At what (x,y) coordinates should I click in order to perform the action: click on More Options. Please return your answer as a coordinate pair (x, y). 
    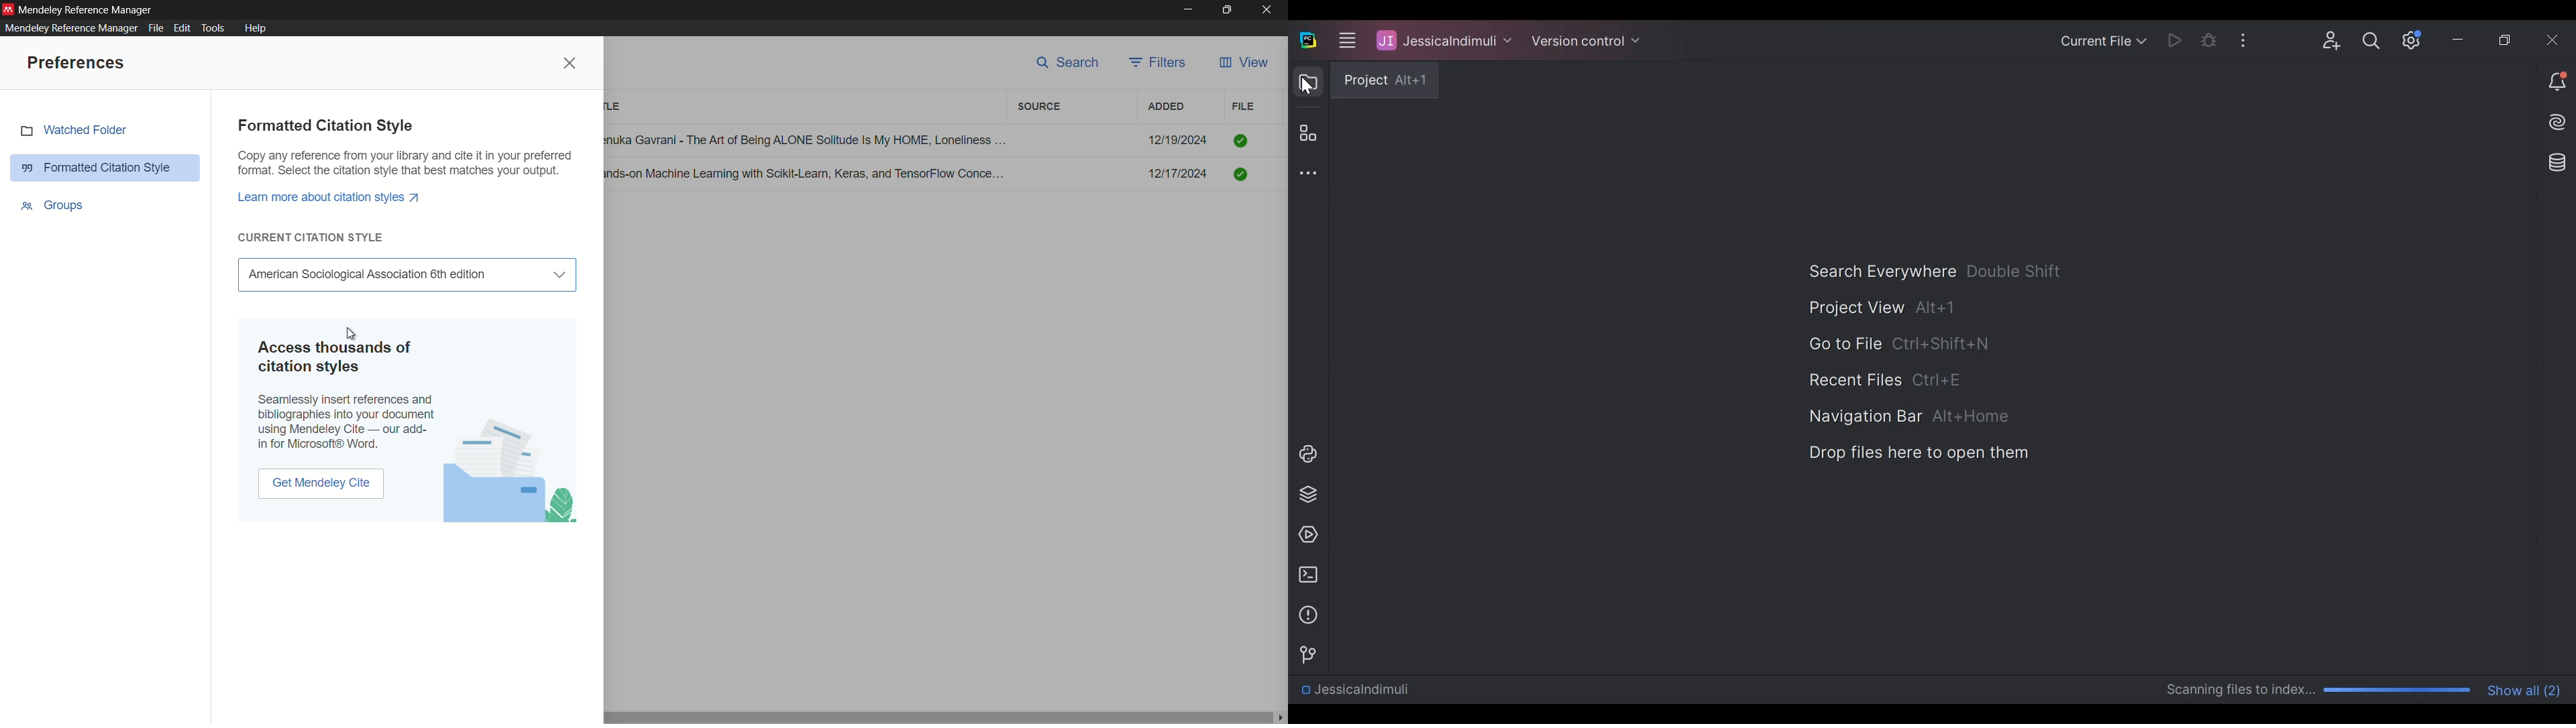
    Looking at the image, I should click on (2239, 40).